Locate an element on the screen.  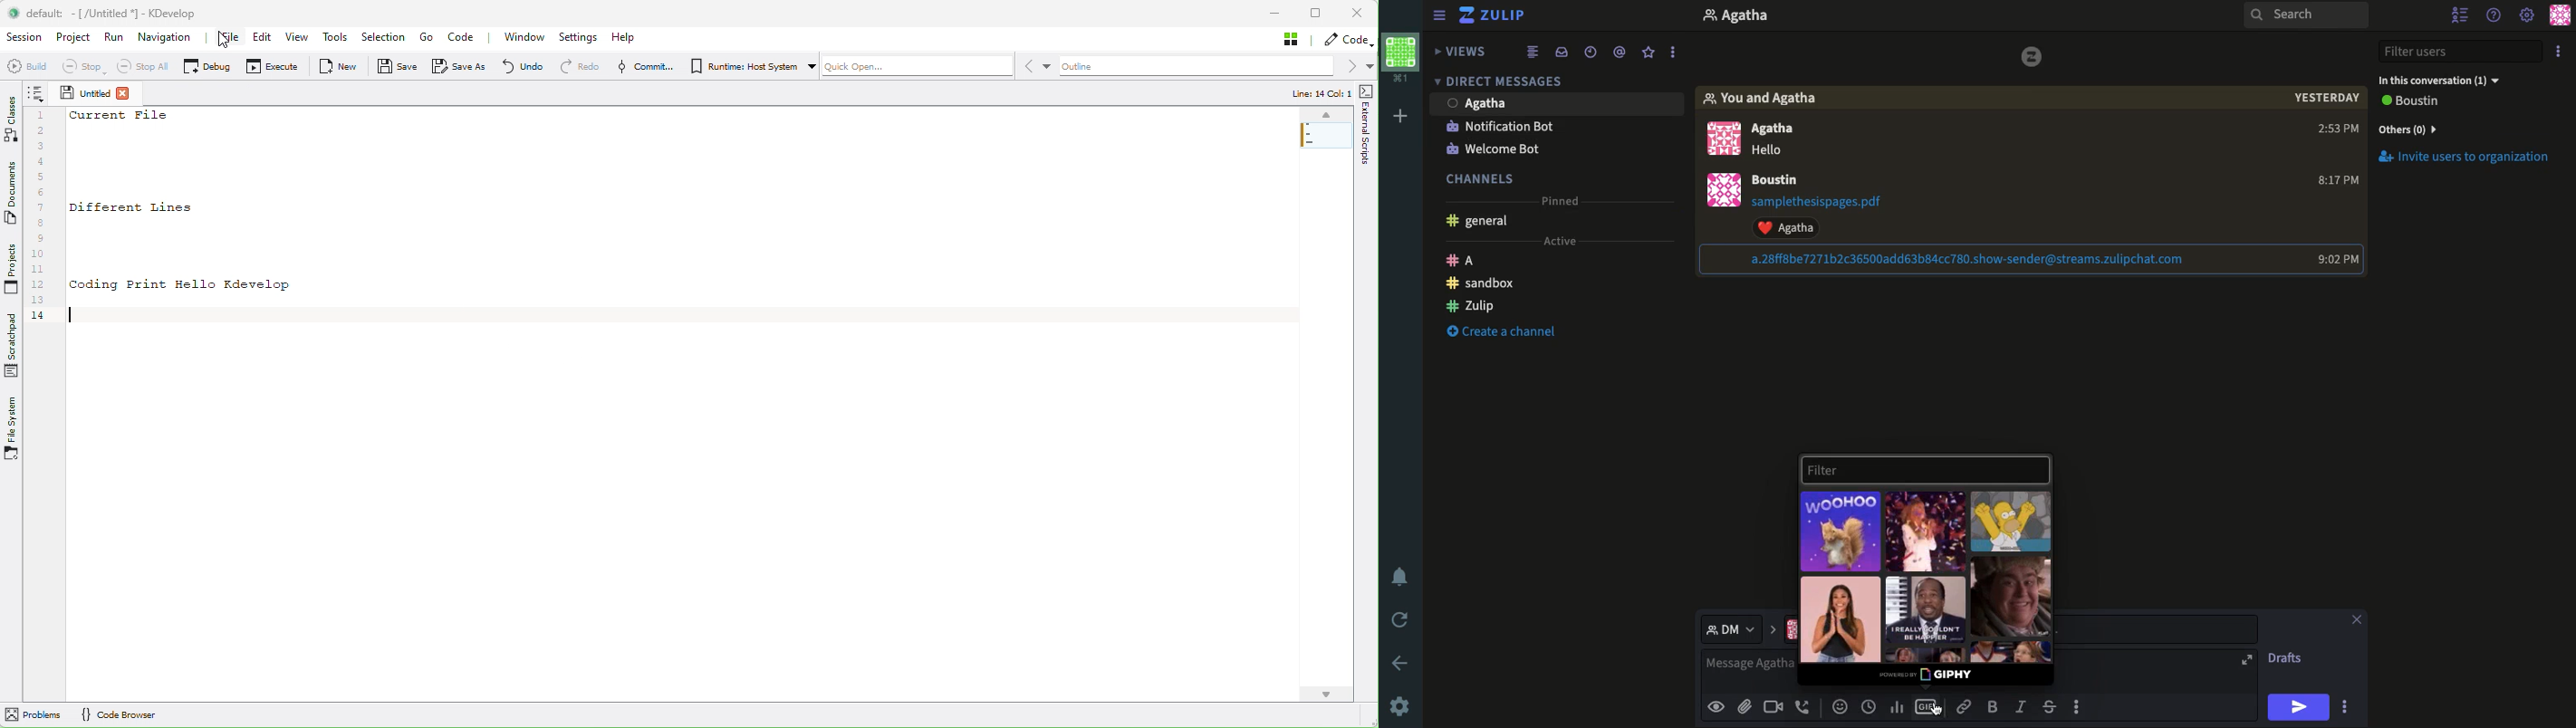
Runtime: Host System is located at coordinates (749, 65).